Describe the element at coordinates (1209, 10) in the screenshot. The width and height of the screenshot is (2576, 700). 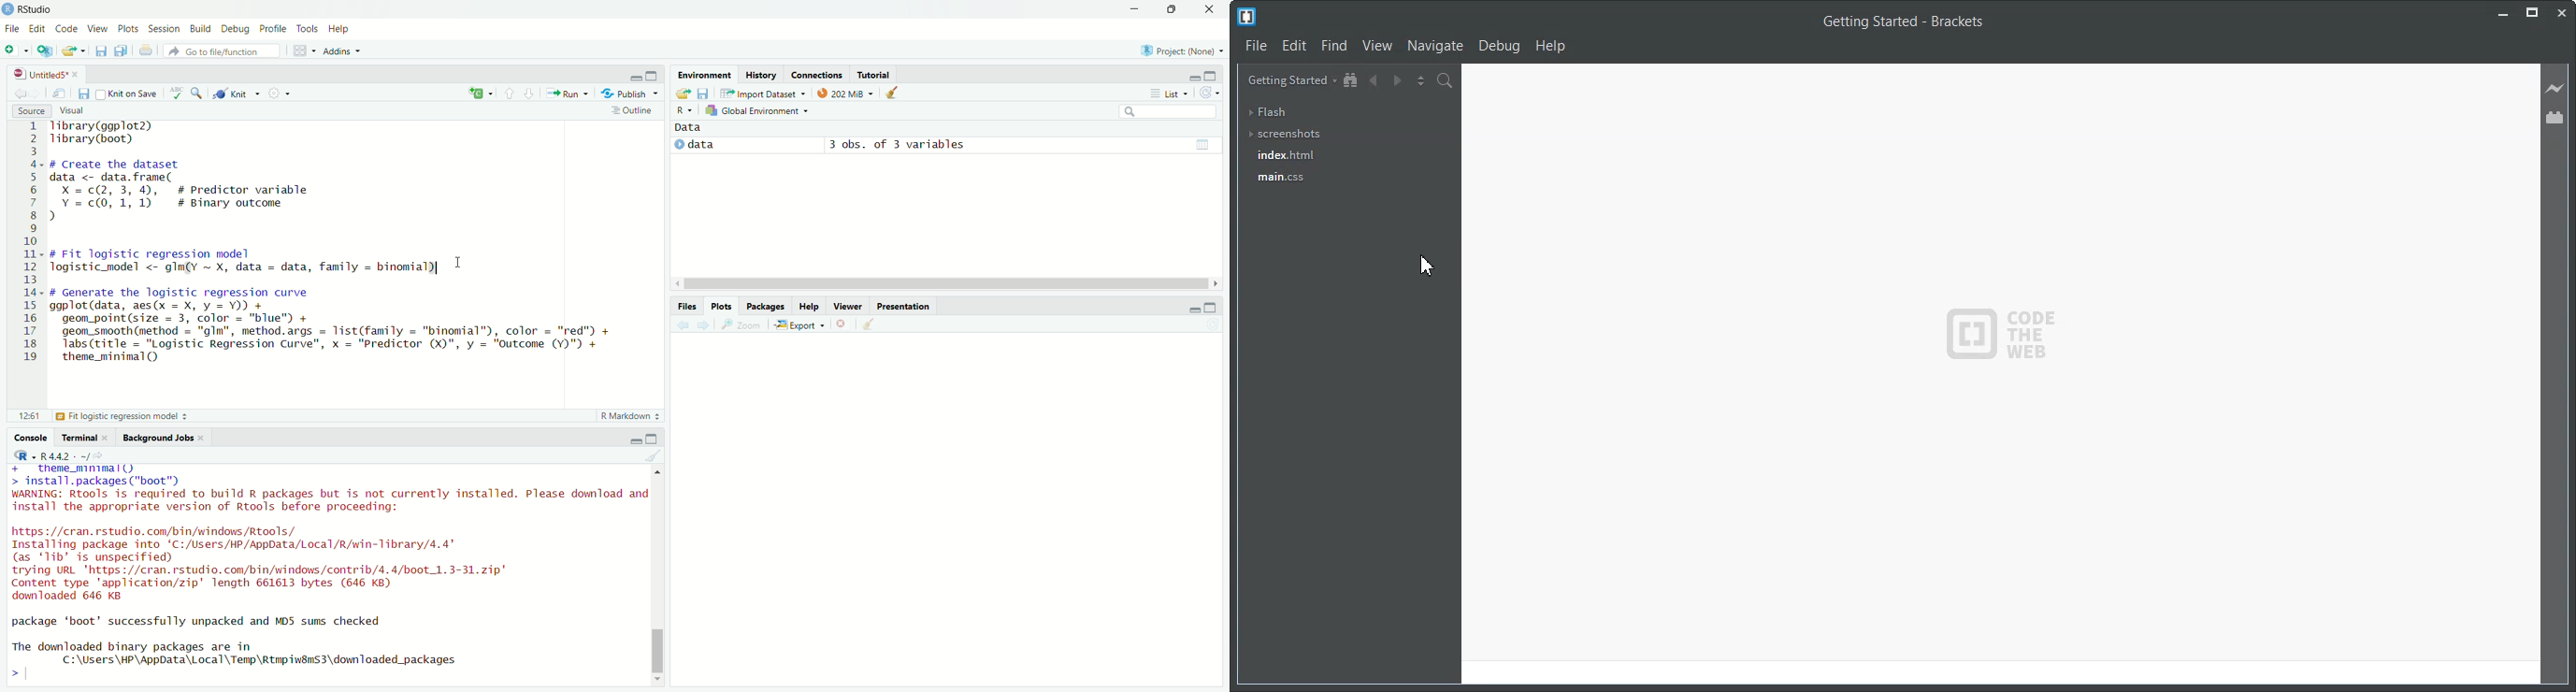
I see `close` at that location.